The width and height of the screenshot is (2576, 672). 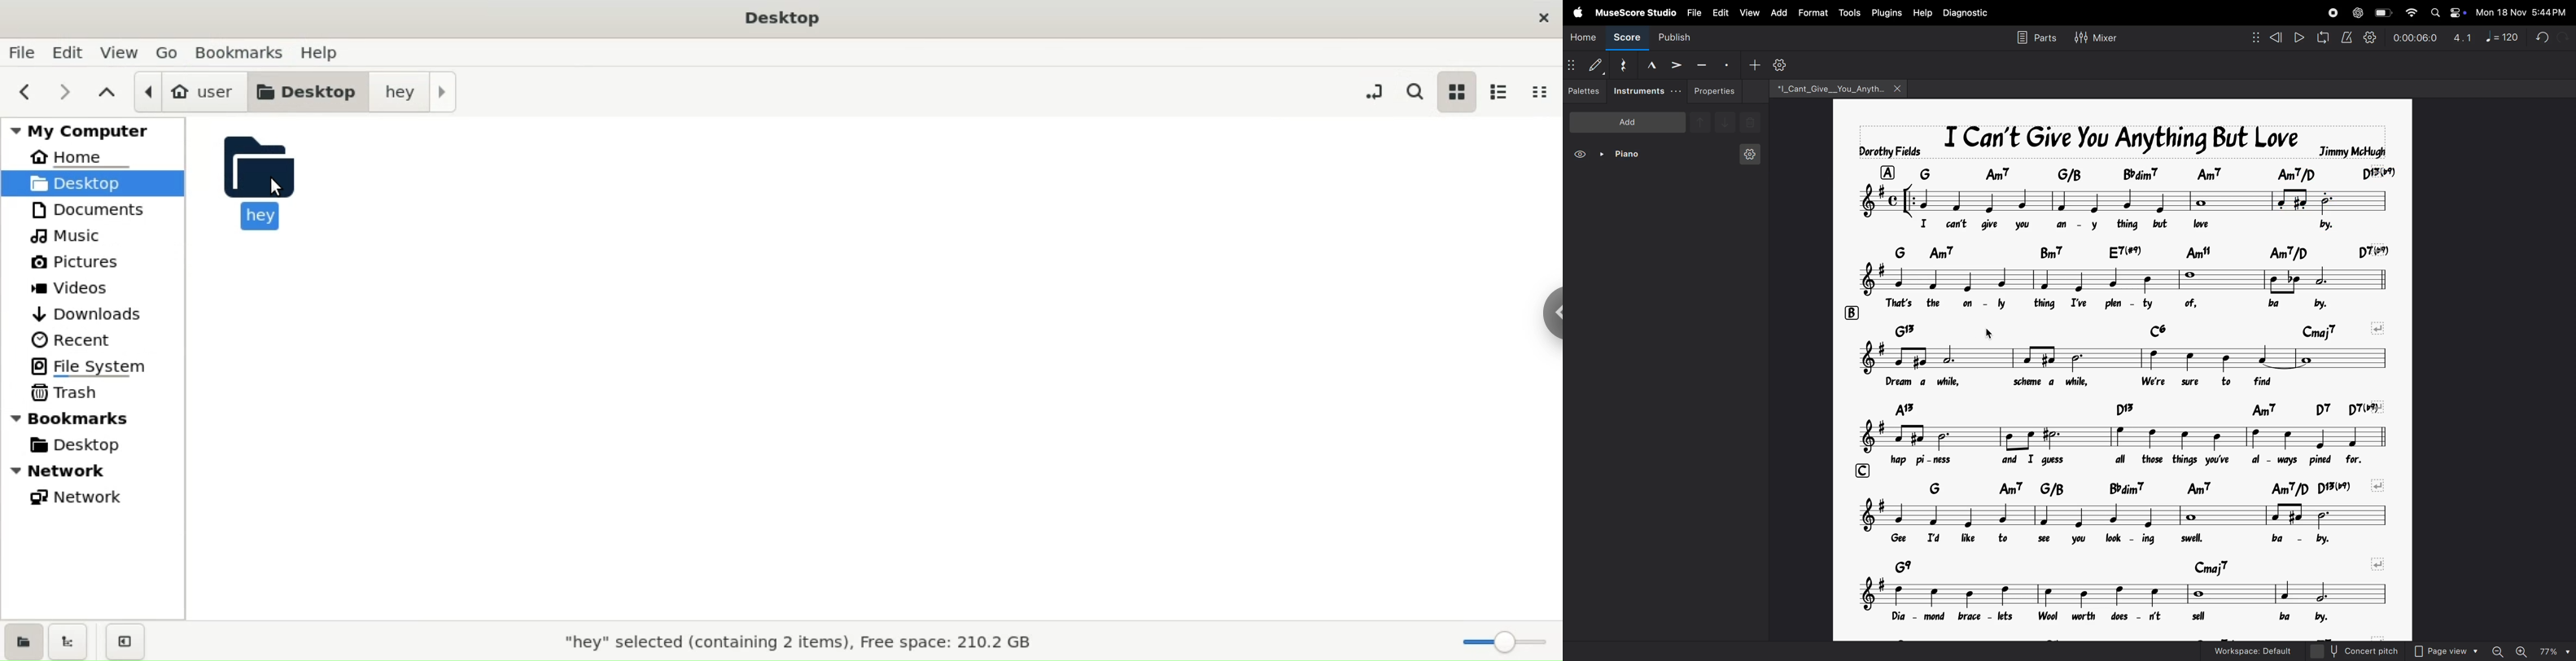 What do you see at coordinates (1586, 92) in the screenshot?
I see `palettes` at bounding box center [1586, 92].